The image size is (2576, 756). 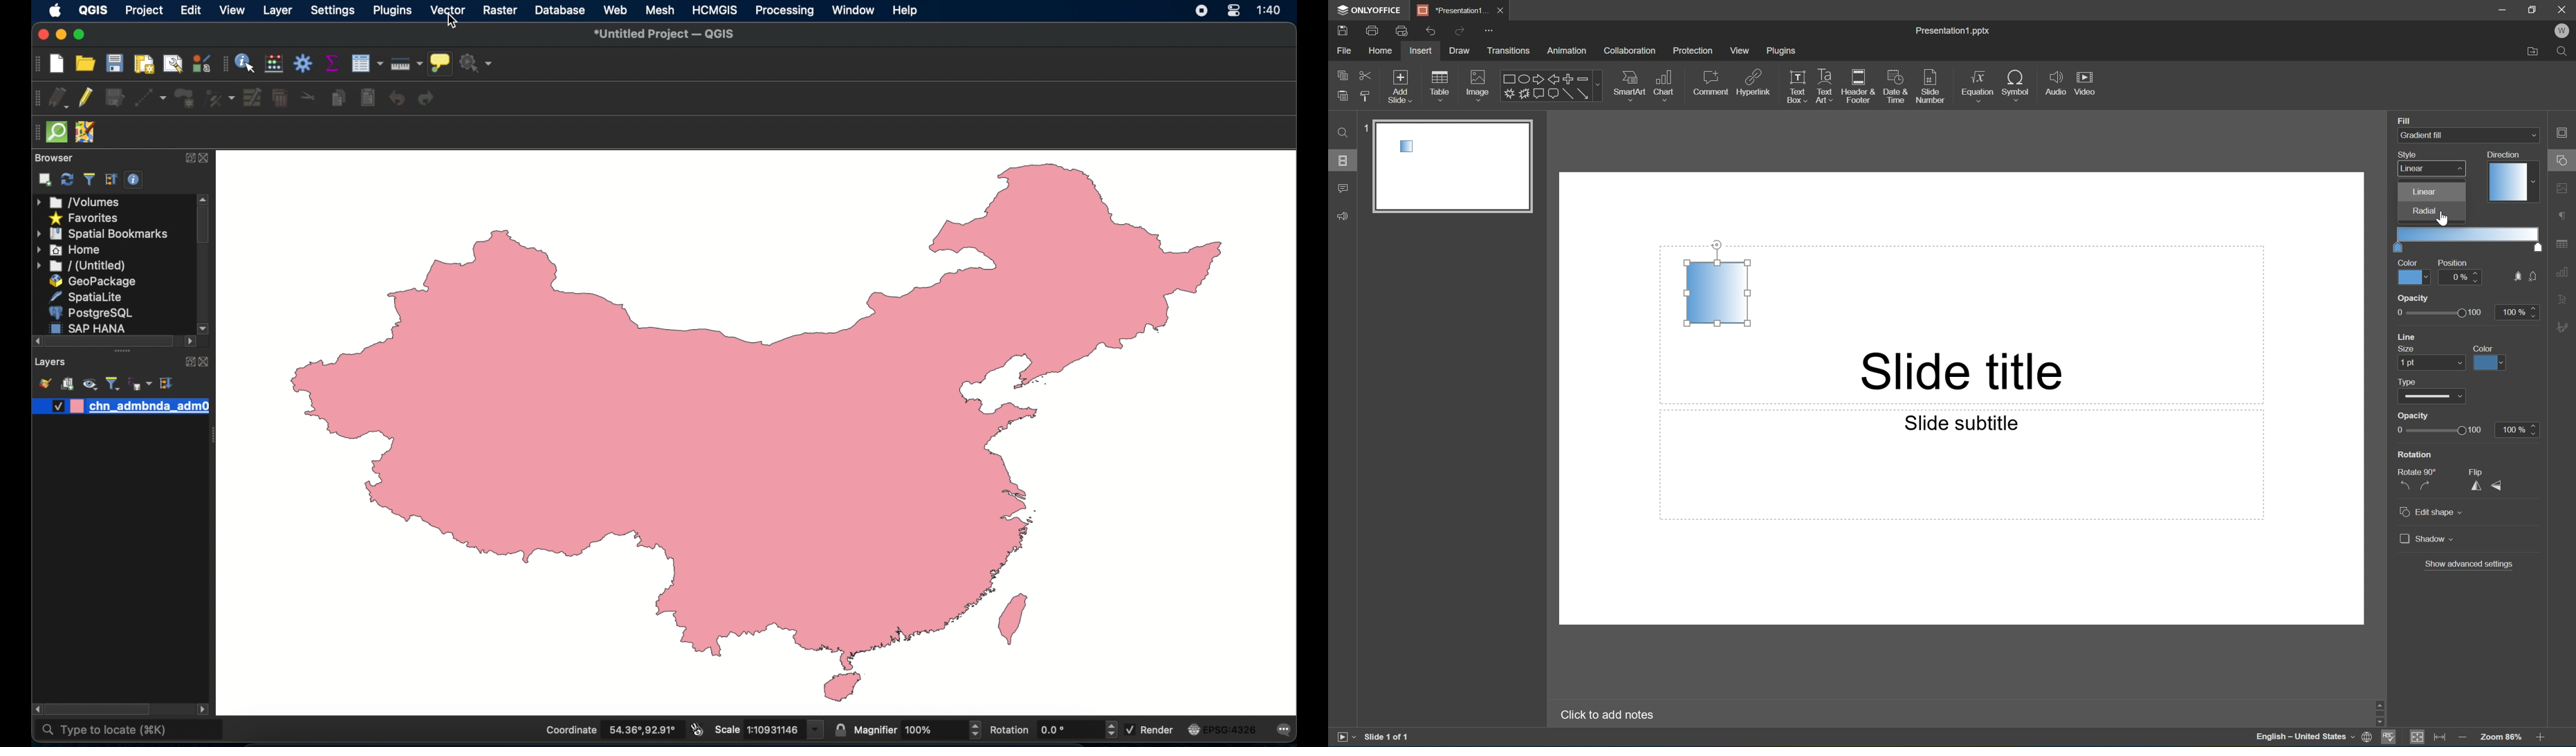 What do you see at coordinates (167, 383) in the screenshot?
I see `expand all` at bounding box center [167, 383].